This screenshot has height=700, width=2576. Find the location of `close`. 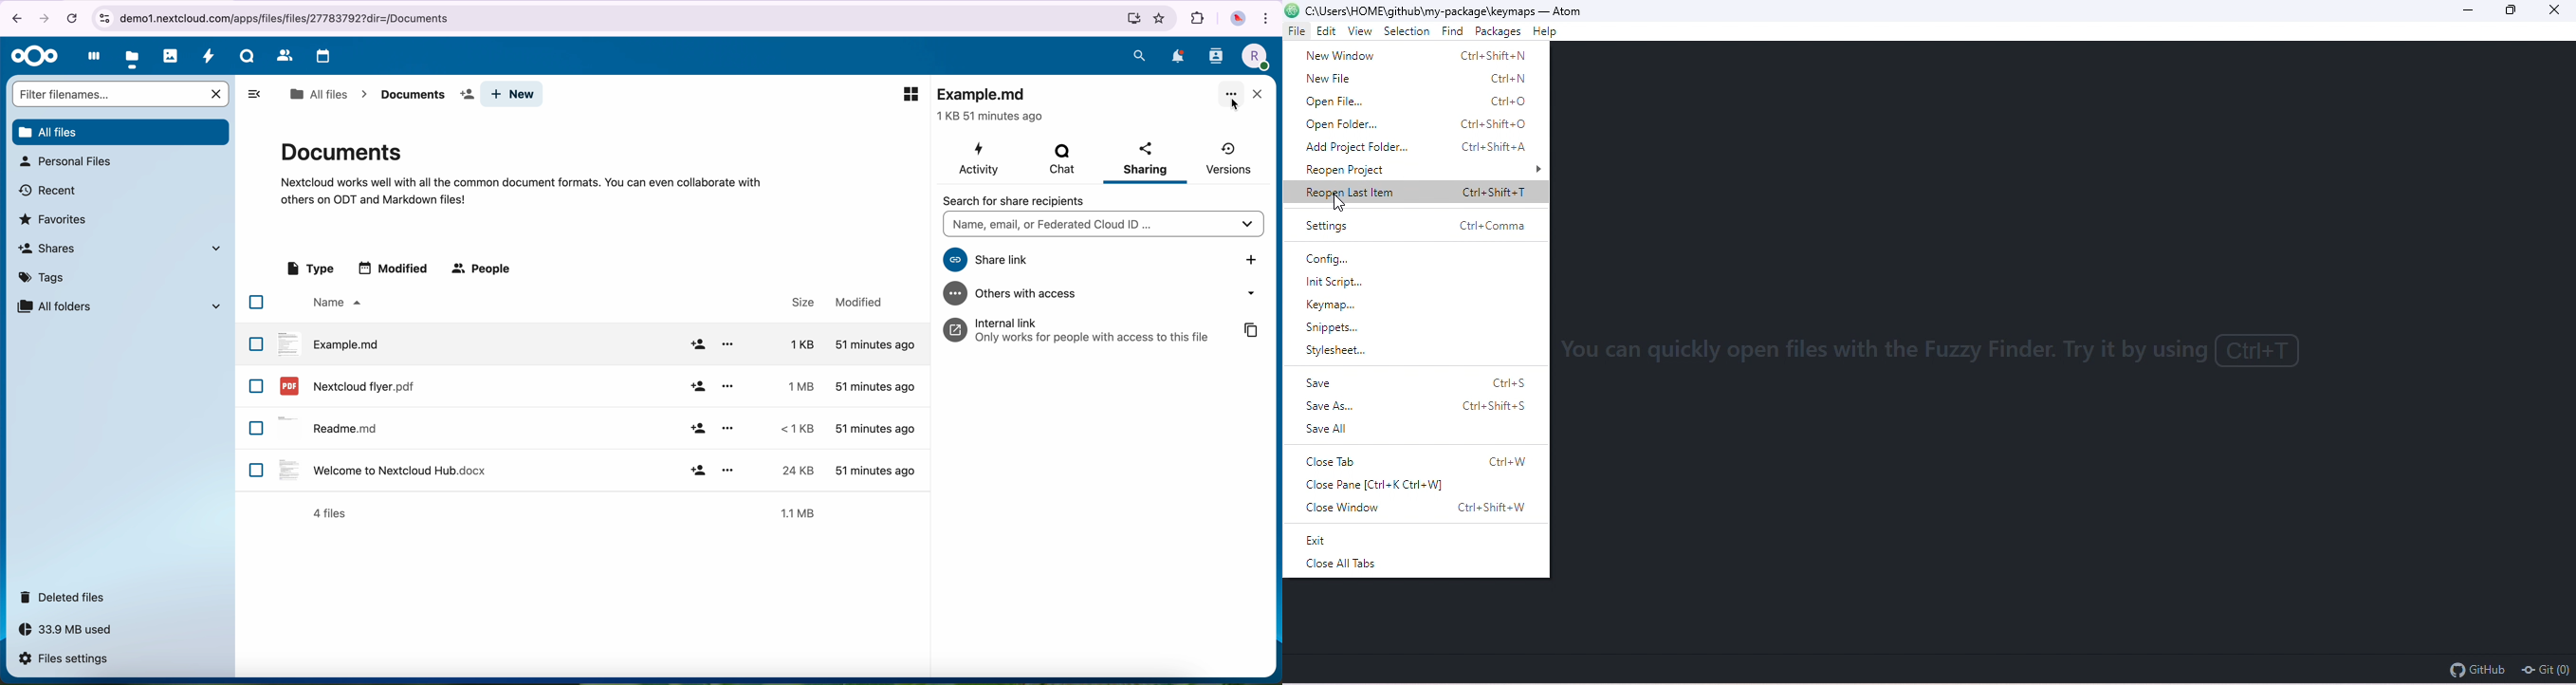

close is located at coordinates (2558, 10).